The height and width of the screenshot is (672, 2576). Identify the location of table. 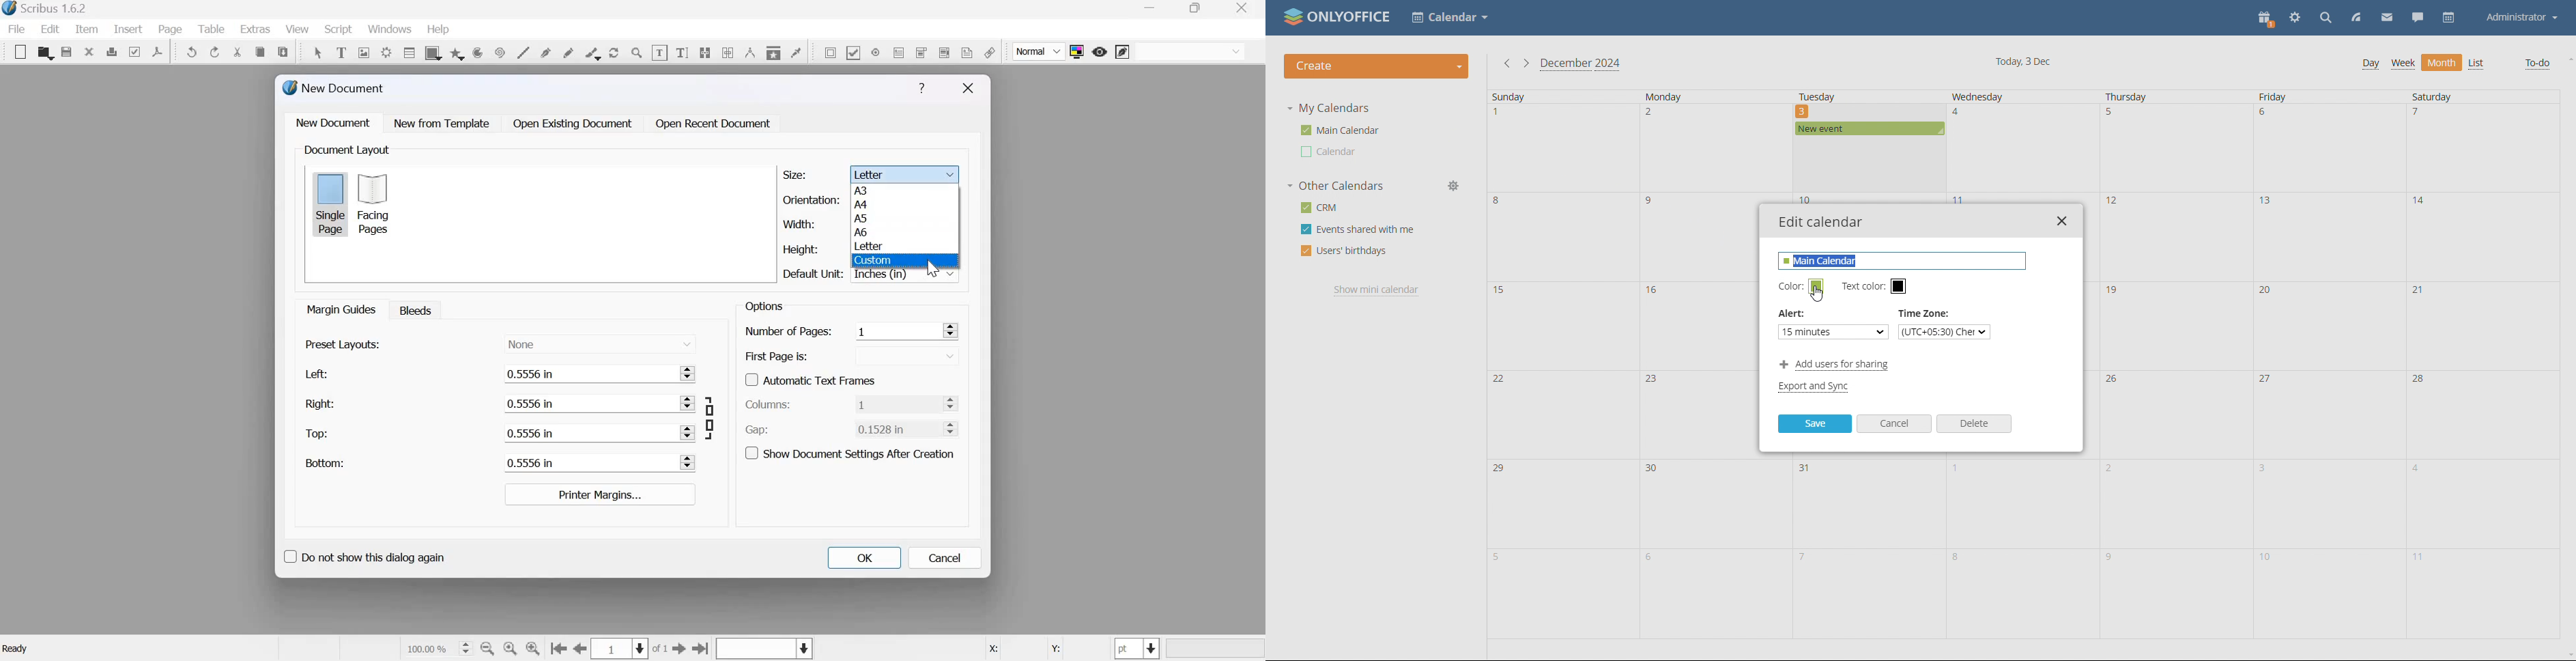
(408, 52).